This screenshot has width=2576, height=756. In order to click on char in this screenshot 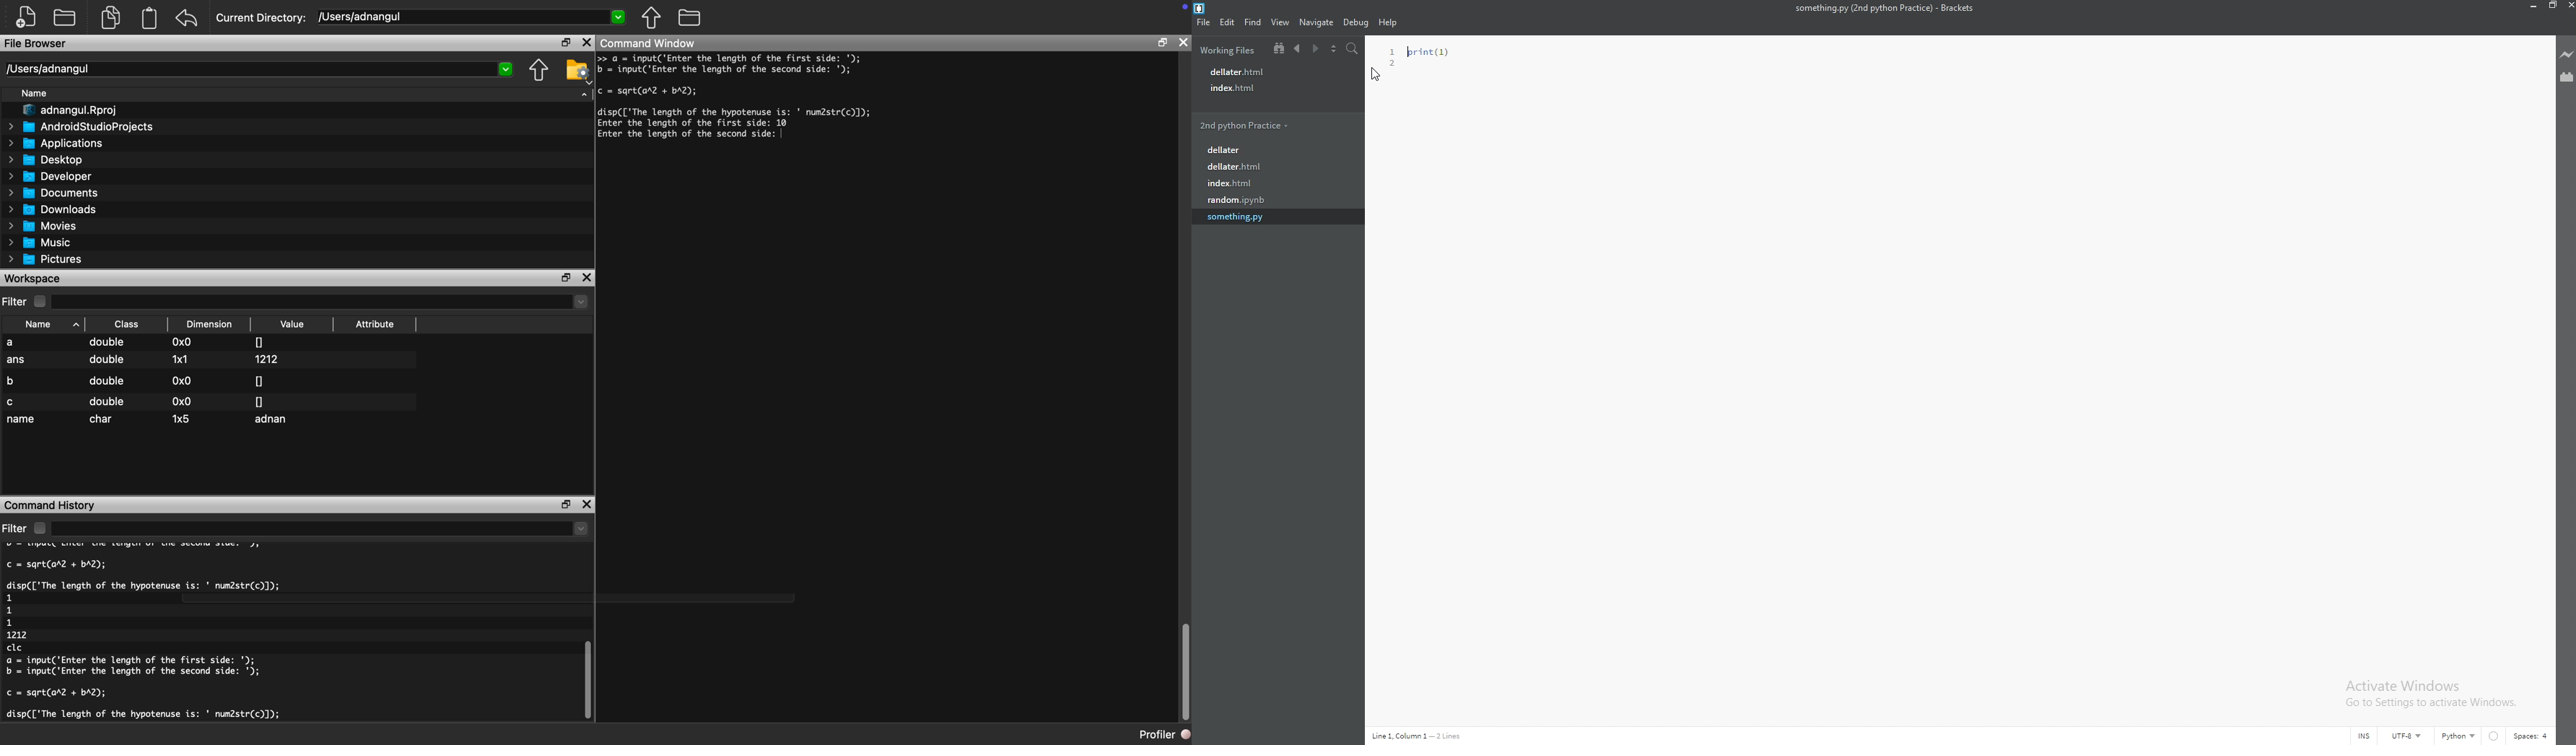, I will do `click(104, 419)`.